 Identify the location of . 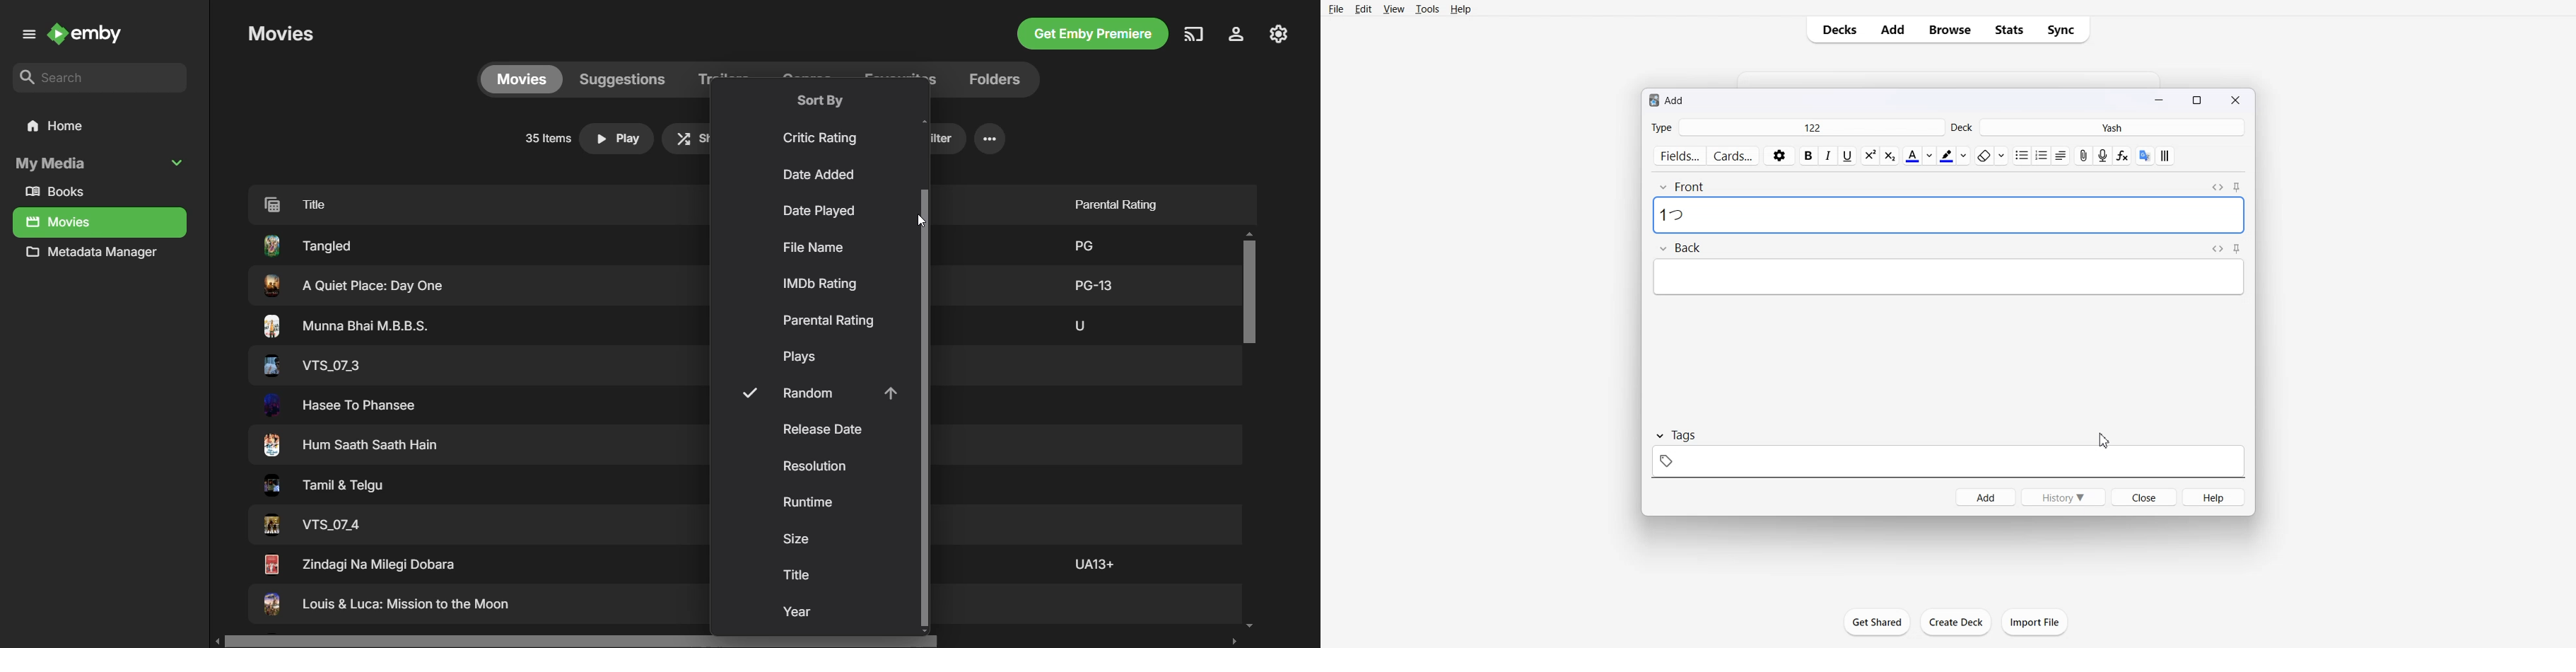
(353, 446).